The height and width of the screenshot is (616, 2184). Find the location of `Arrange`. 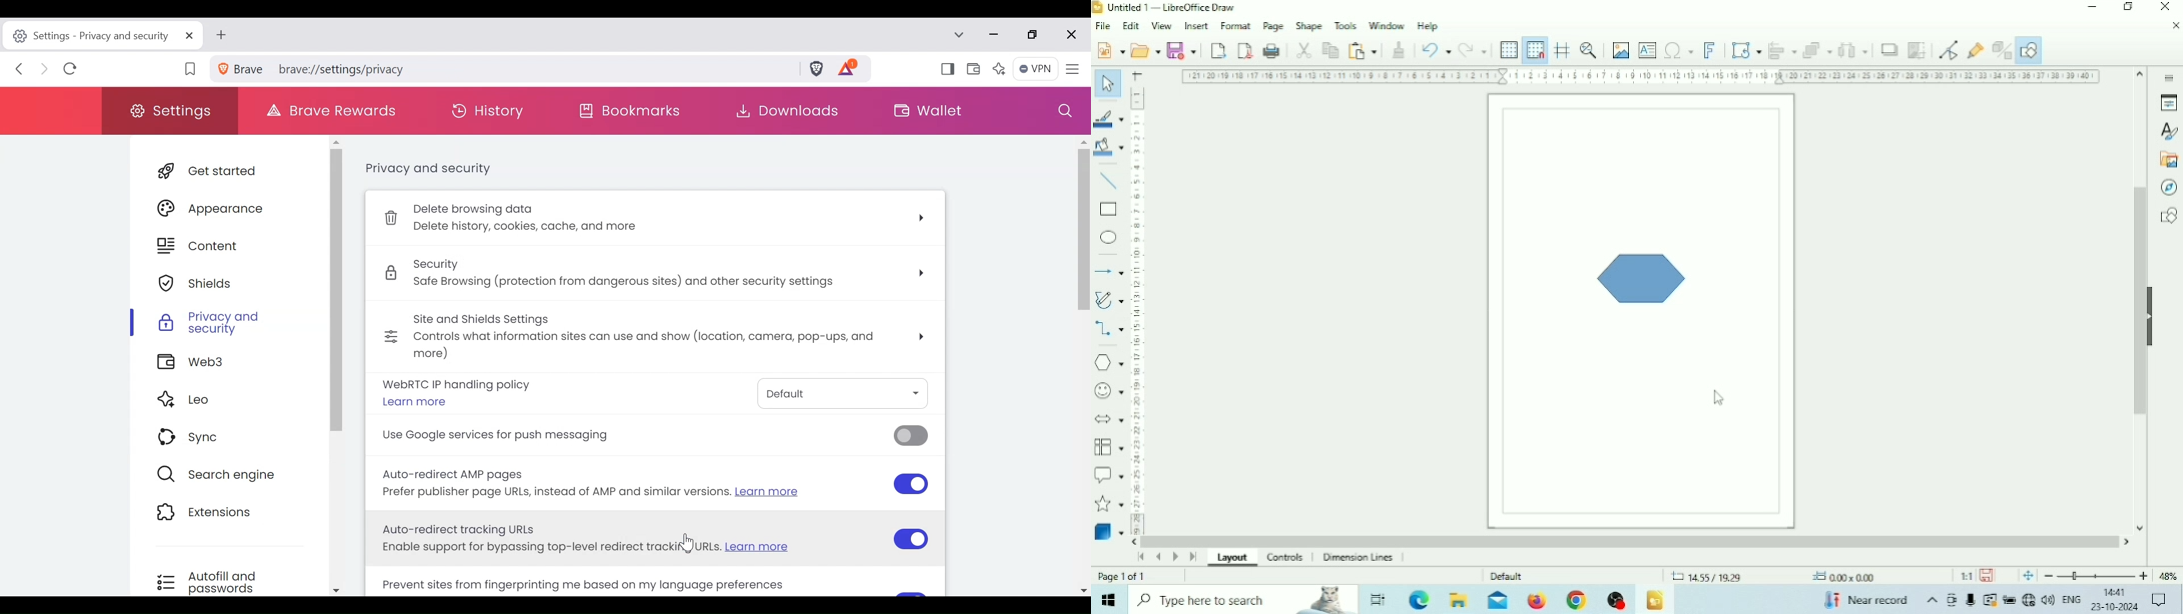

Arrange is located at coordinates (1817, 50).